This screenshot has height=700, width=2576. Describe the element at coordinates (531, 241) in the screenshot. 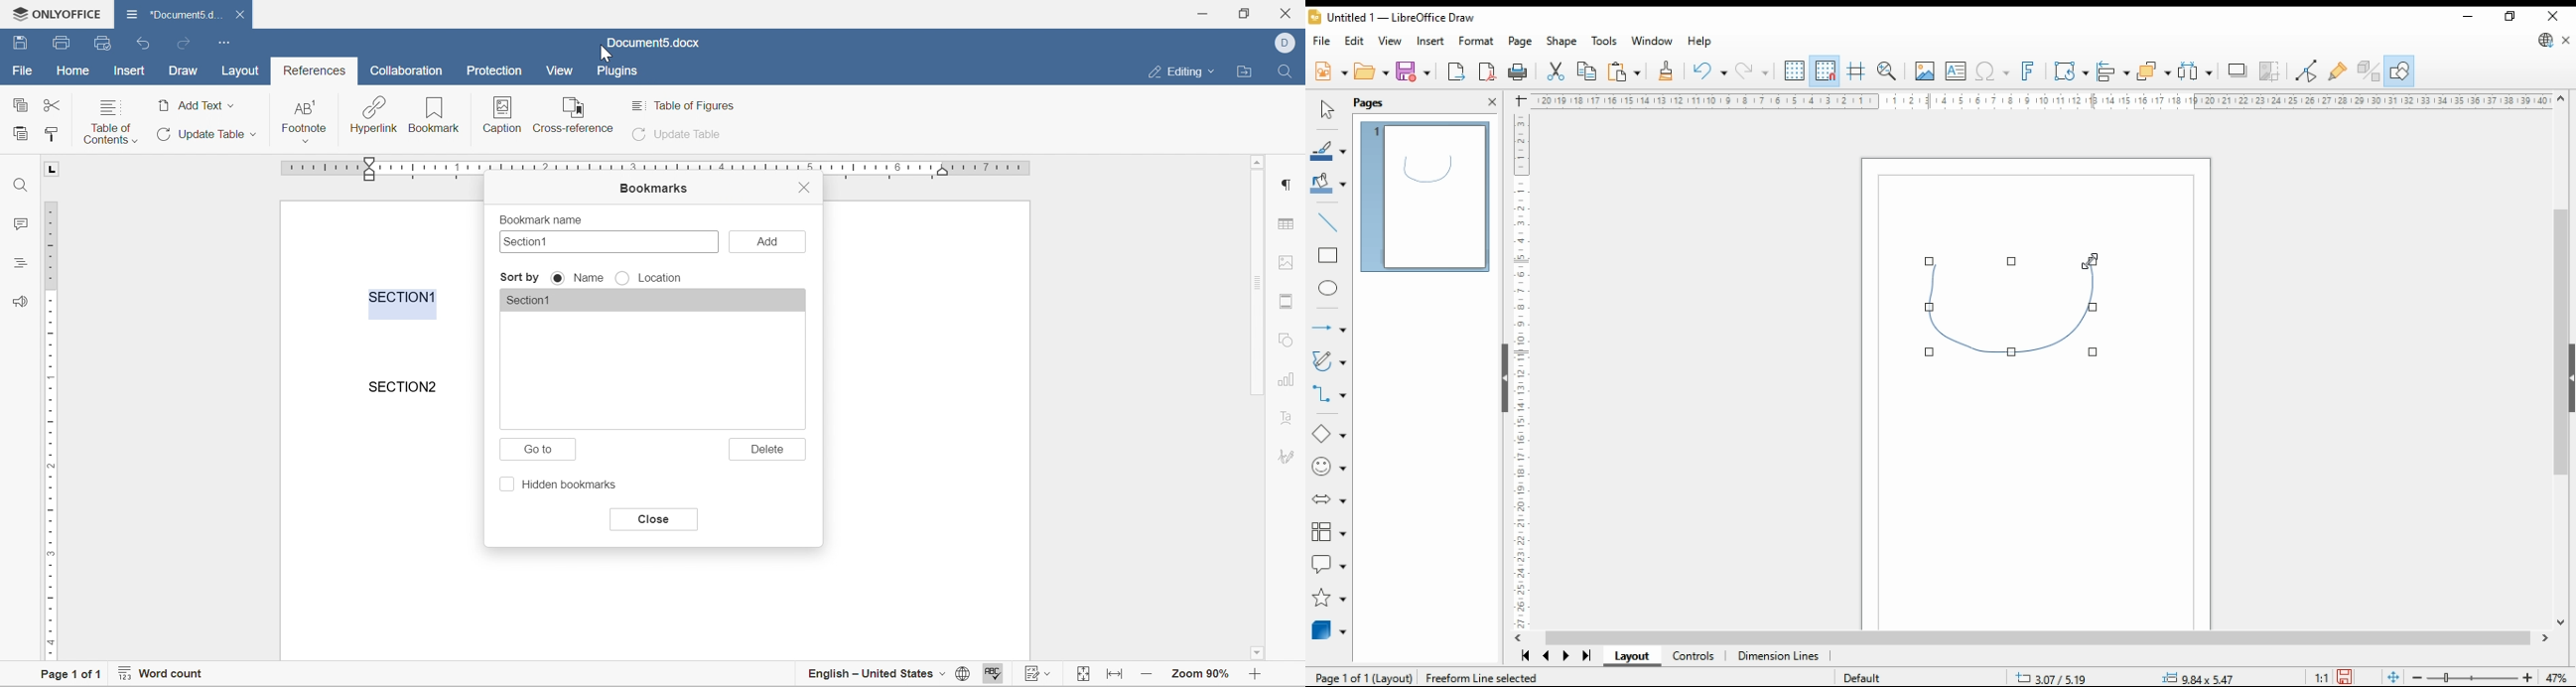

I see `Section1` at that location.